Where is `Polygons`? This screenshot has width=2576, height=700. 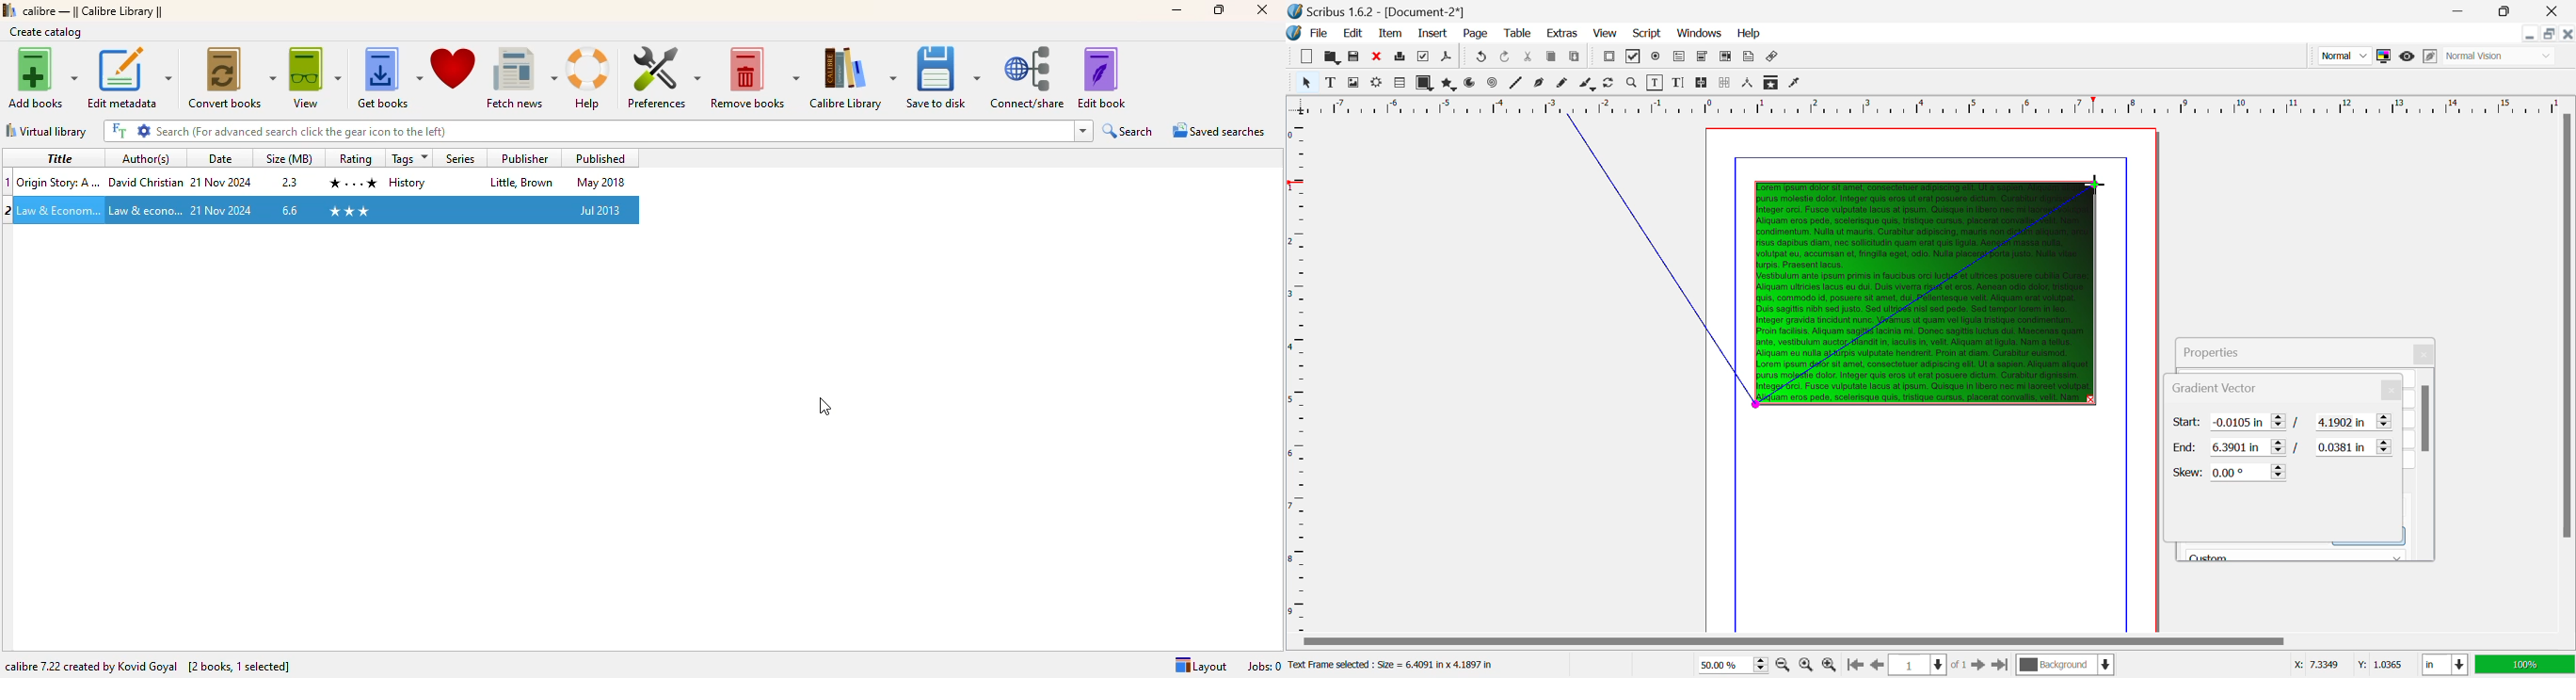 Polygons is located at coordinates (1448, 83).